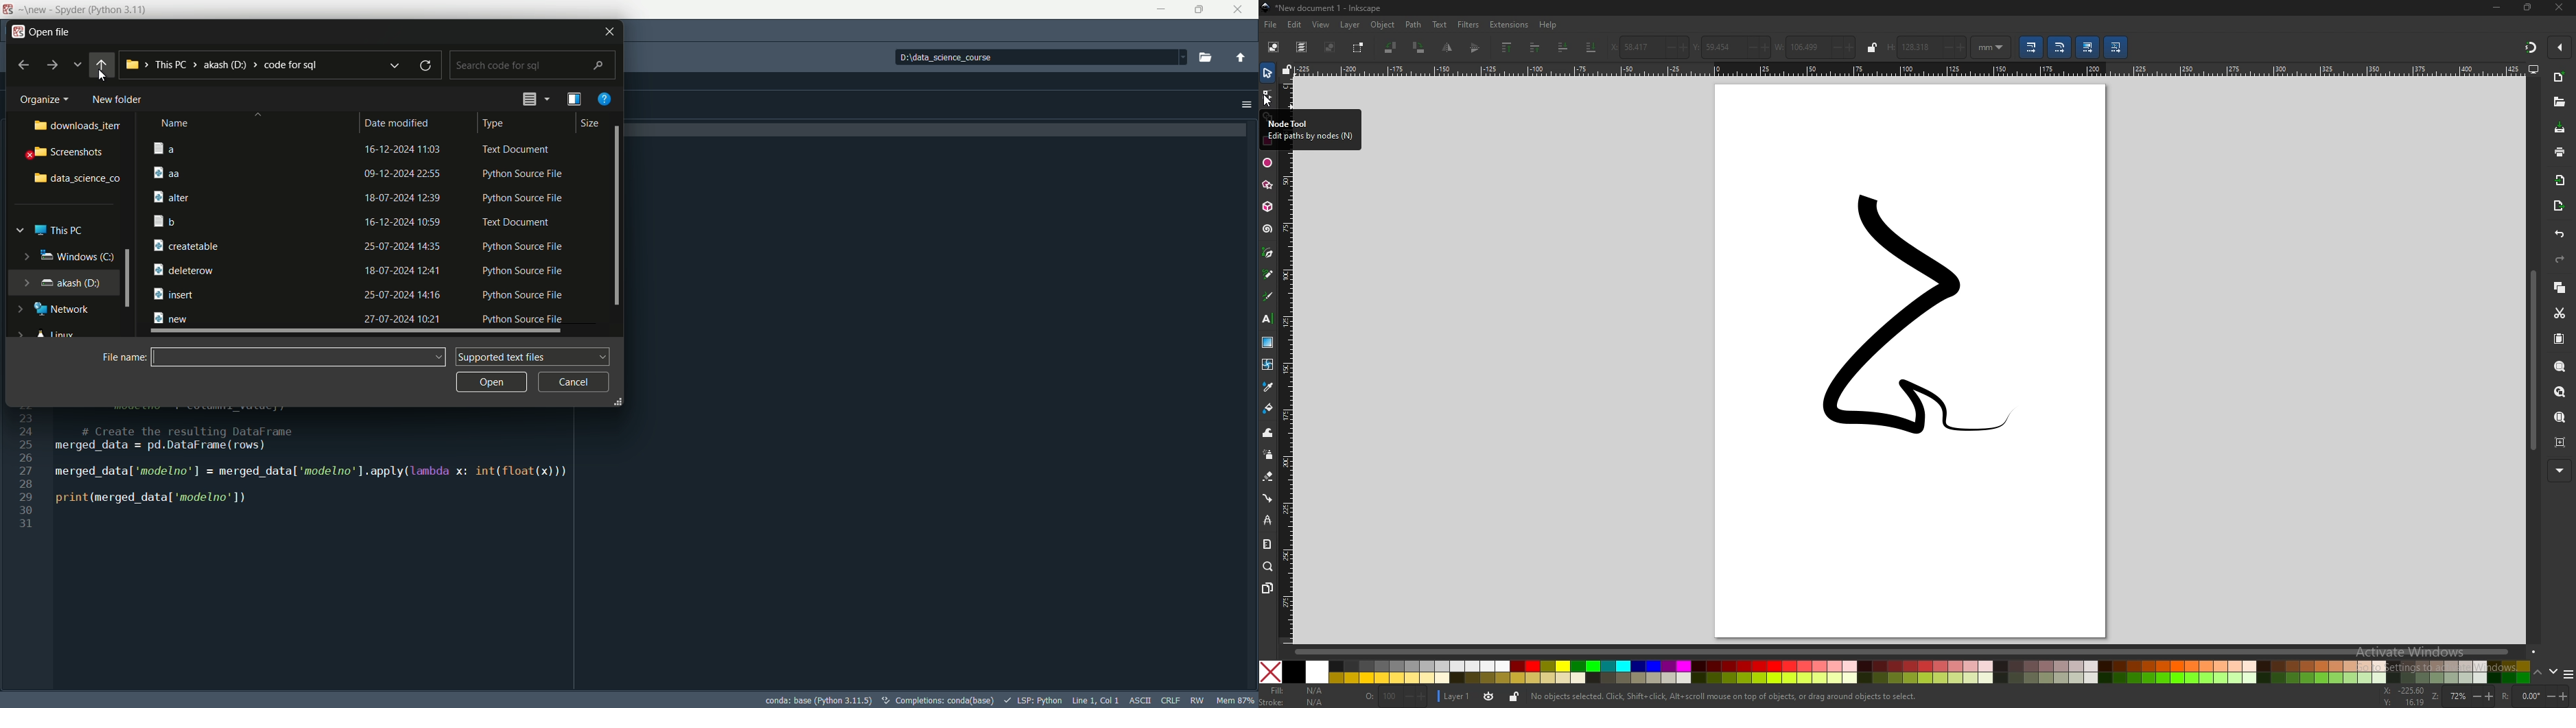  Describe the element at coordinates (1551, 24) in the screenshot. I see `help` at that location.